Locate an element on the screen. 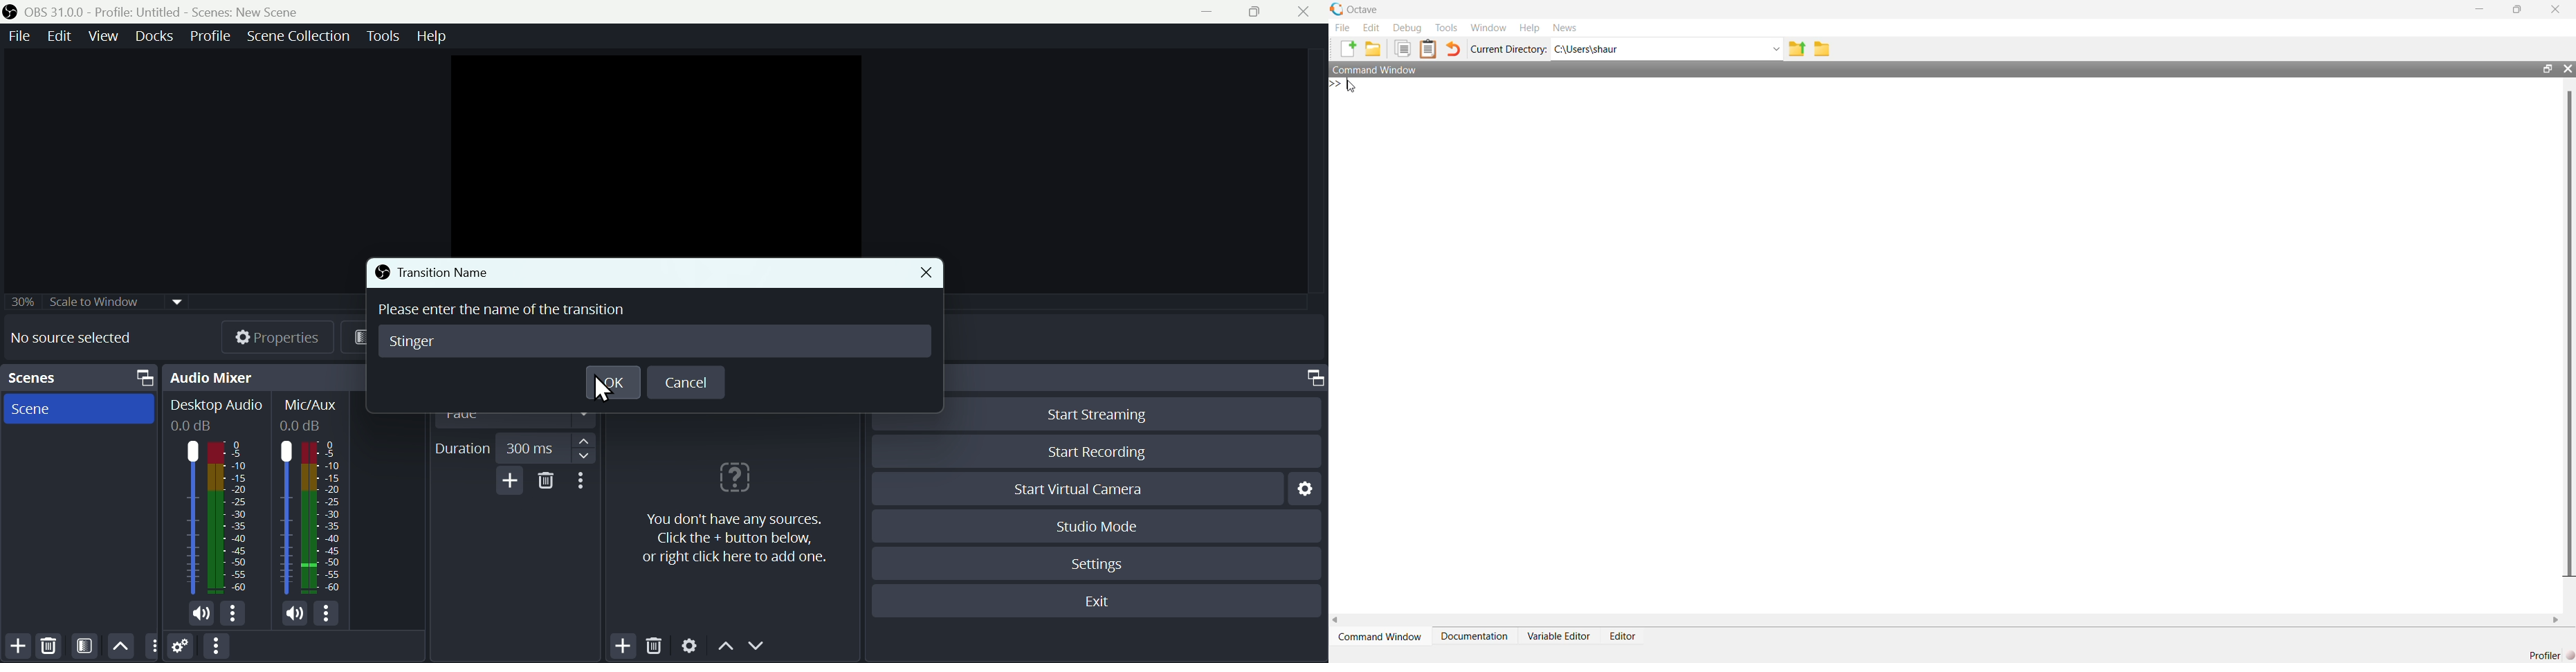  Delete is located at coordinates (658, 646).